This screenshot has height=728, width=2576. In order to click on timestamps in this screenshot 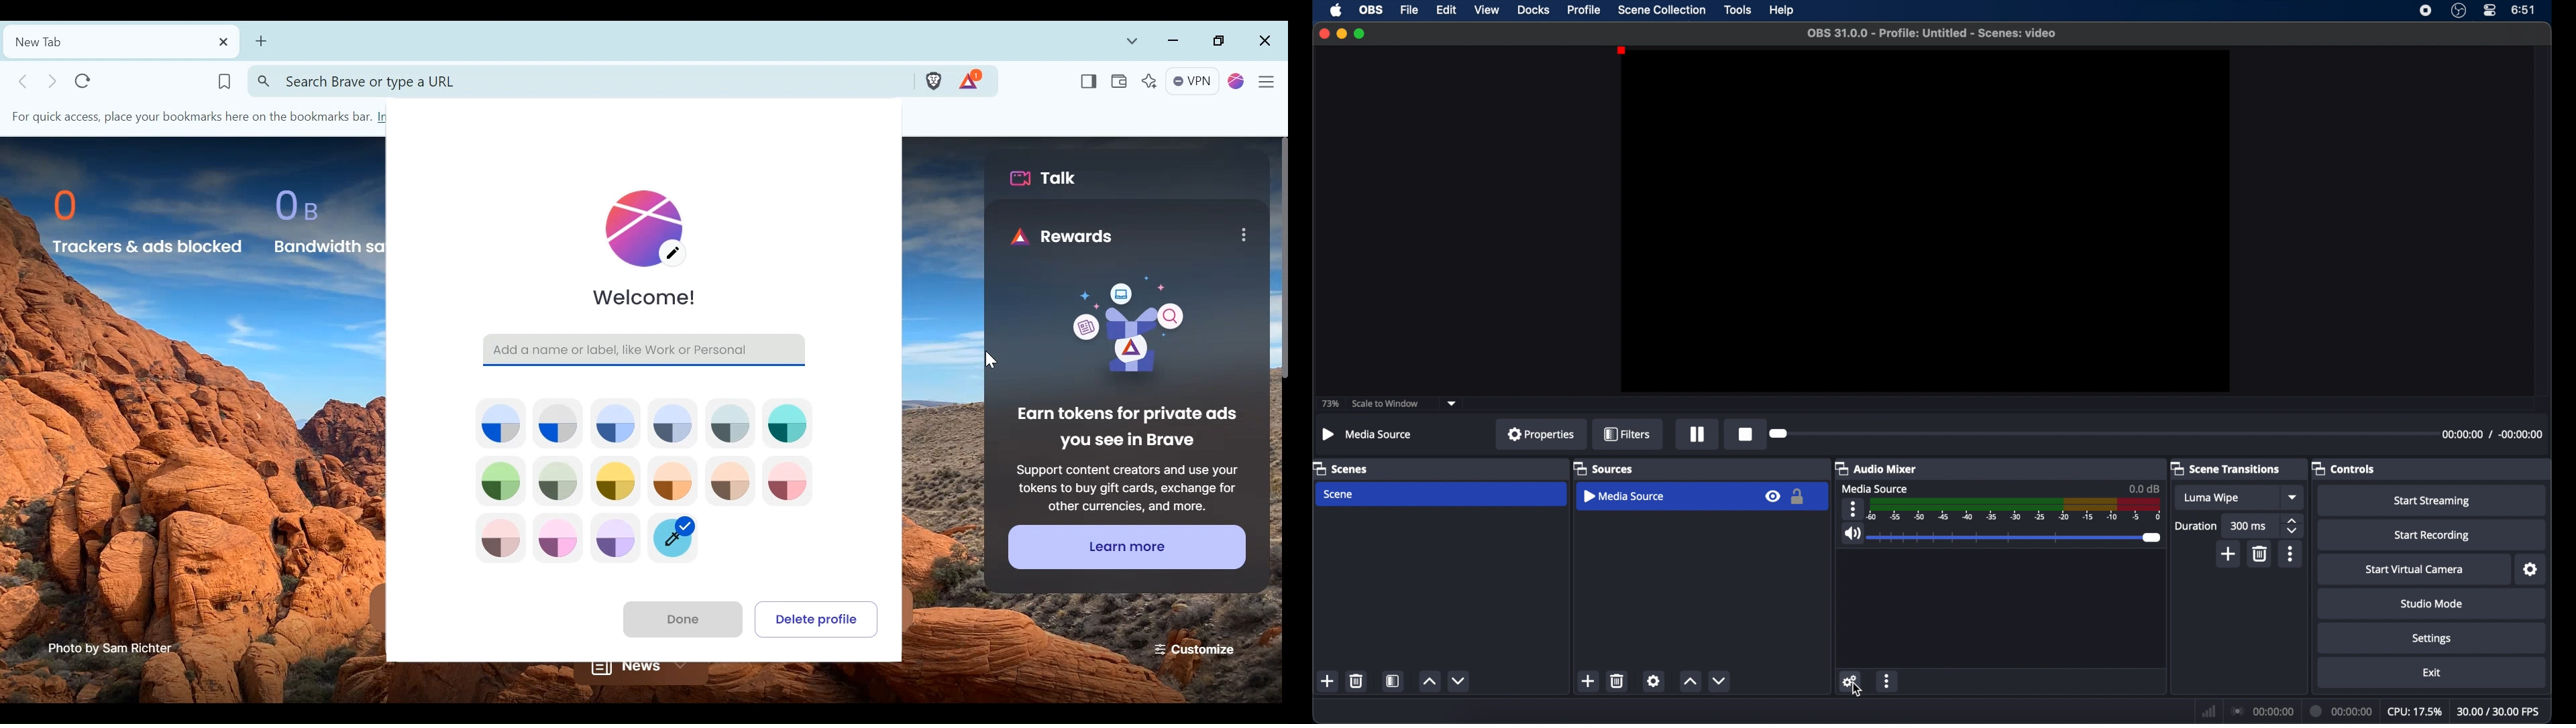, I will do `click(2492, 435)`.